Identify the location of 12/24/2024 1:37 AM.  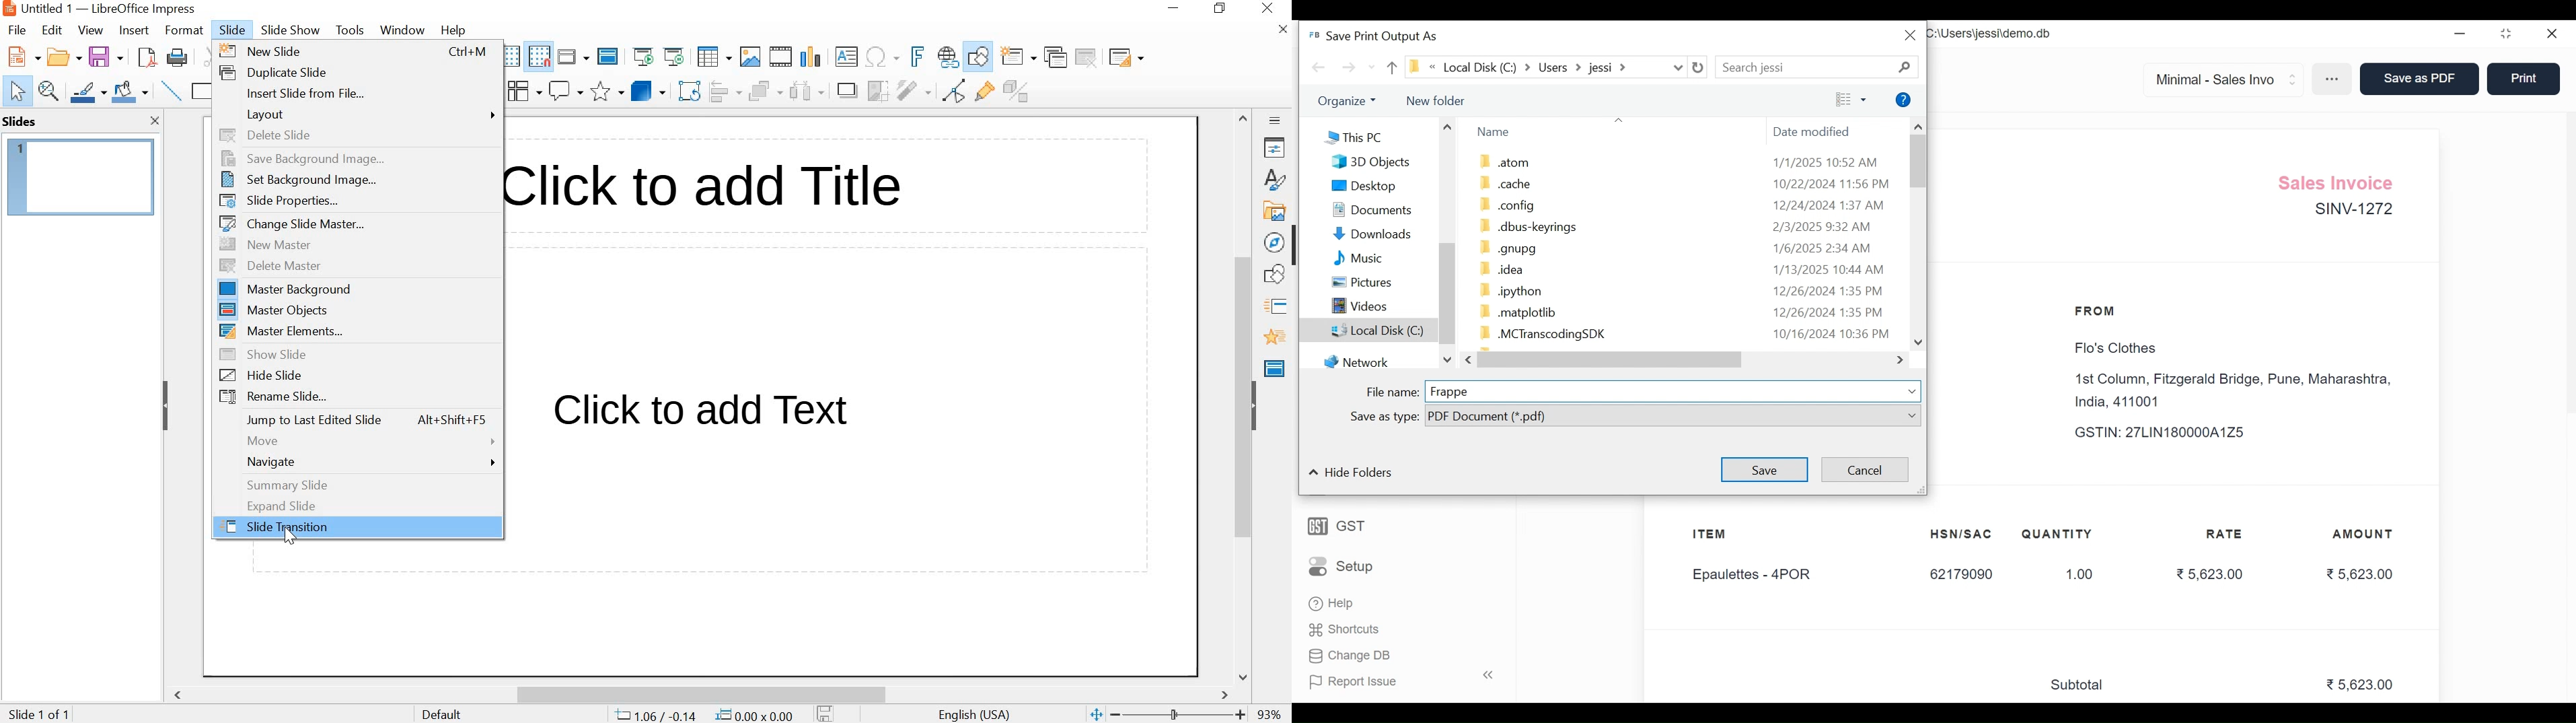
(1828, 205).